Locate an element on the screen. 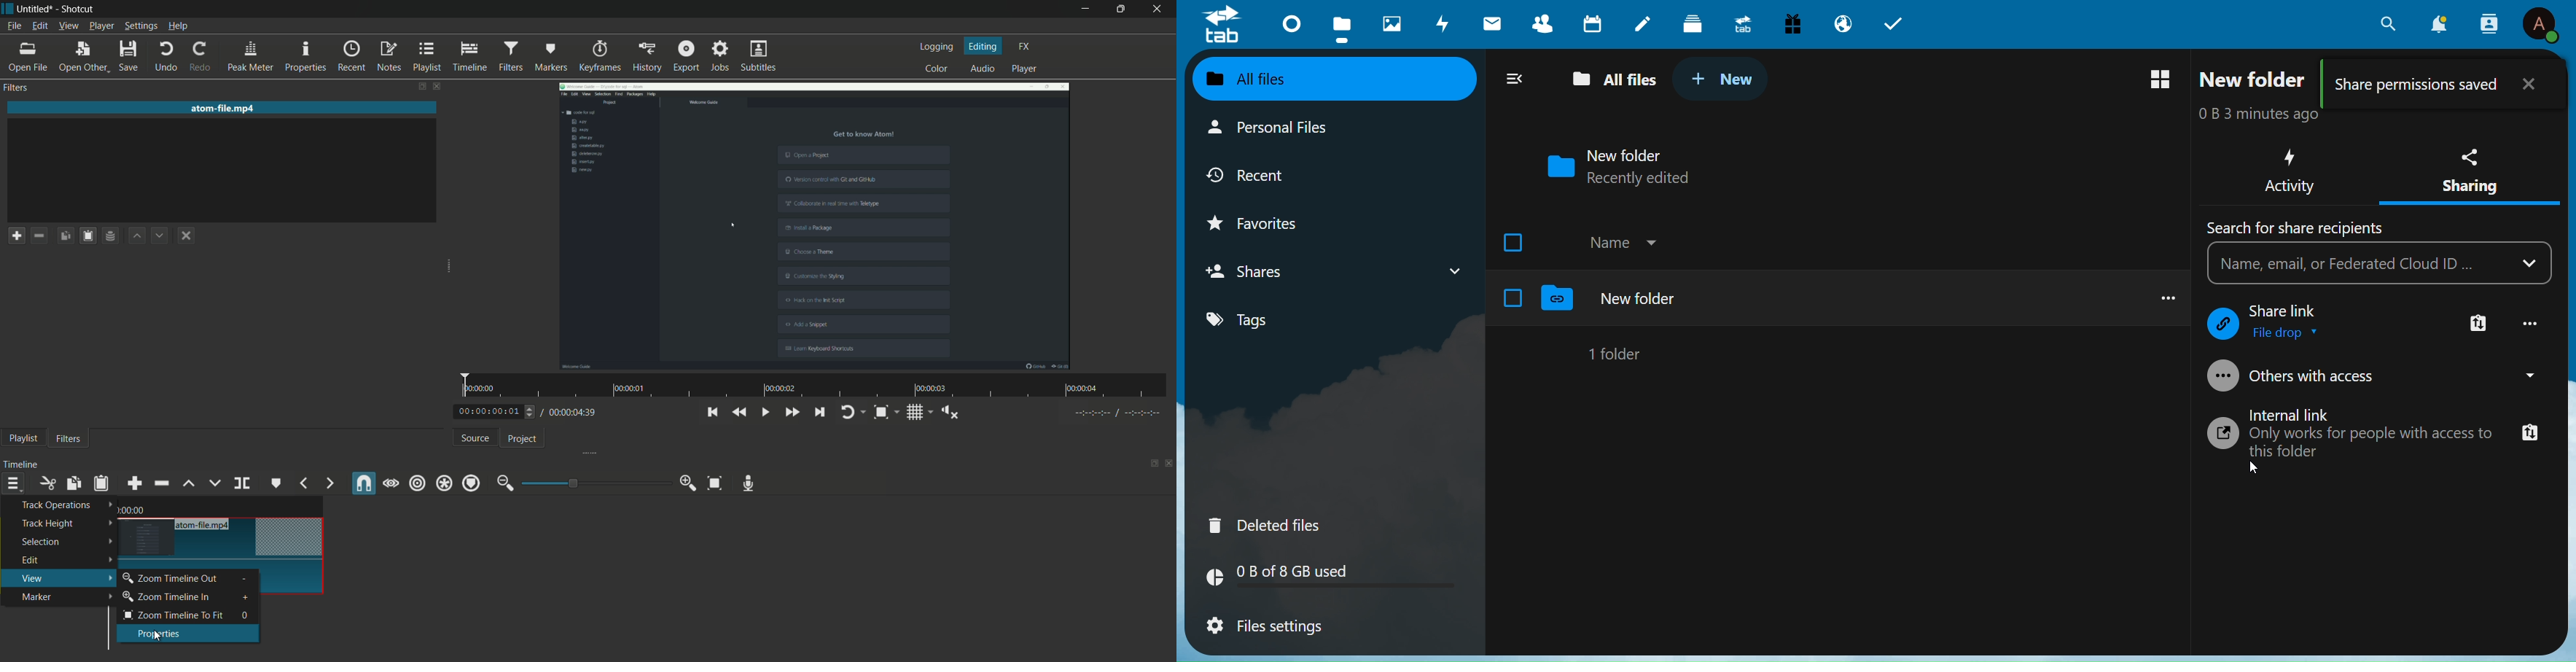 This screenshot has height=672, width=2576. Close is located at coordinates (2532, 82).